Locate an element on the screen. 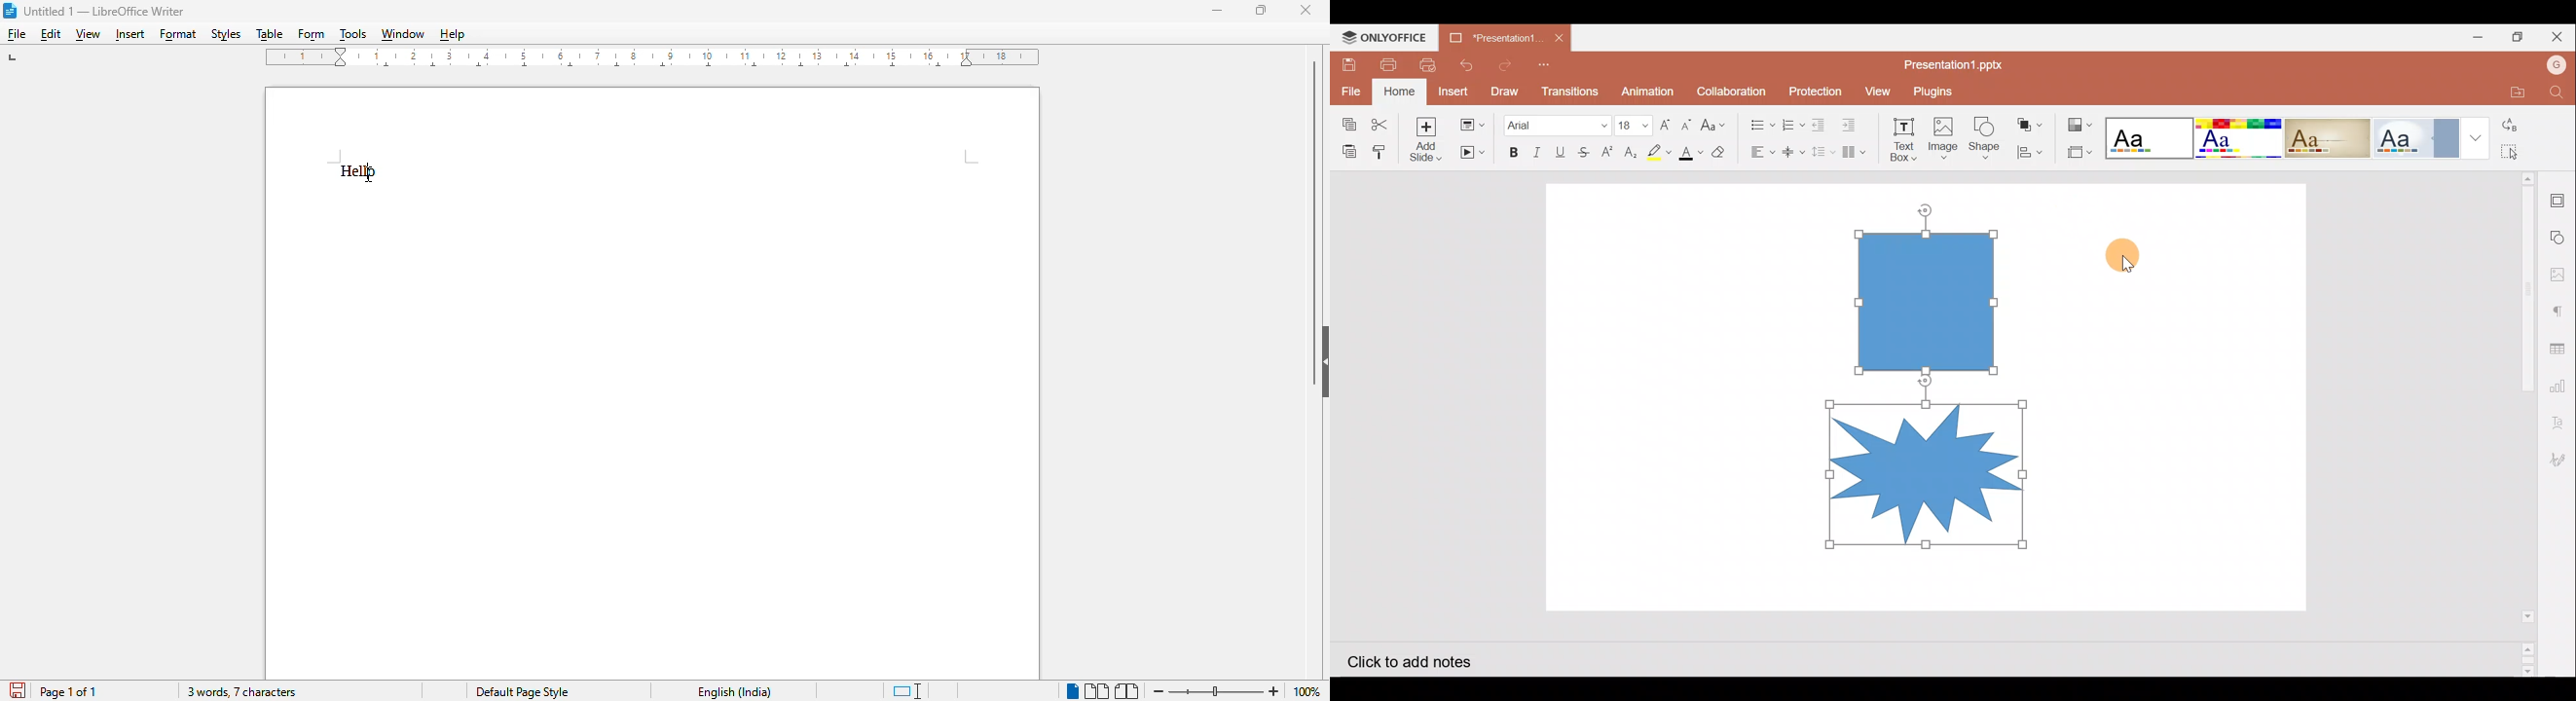 The width and height of the screenshot is (2576, 728). Blank is located at coordinates (2148, 134).